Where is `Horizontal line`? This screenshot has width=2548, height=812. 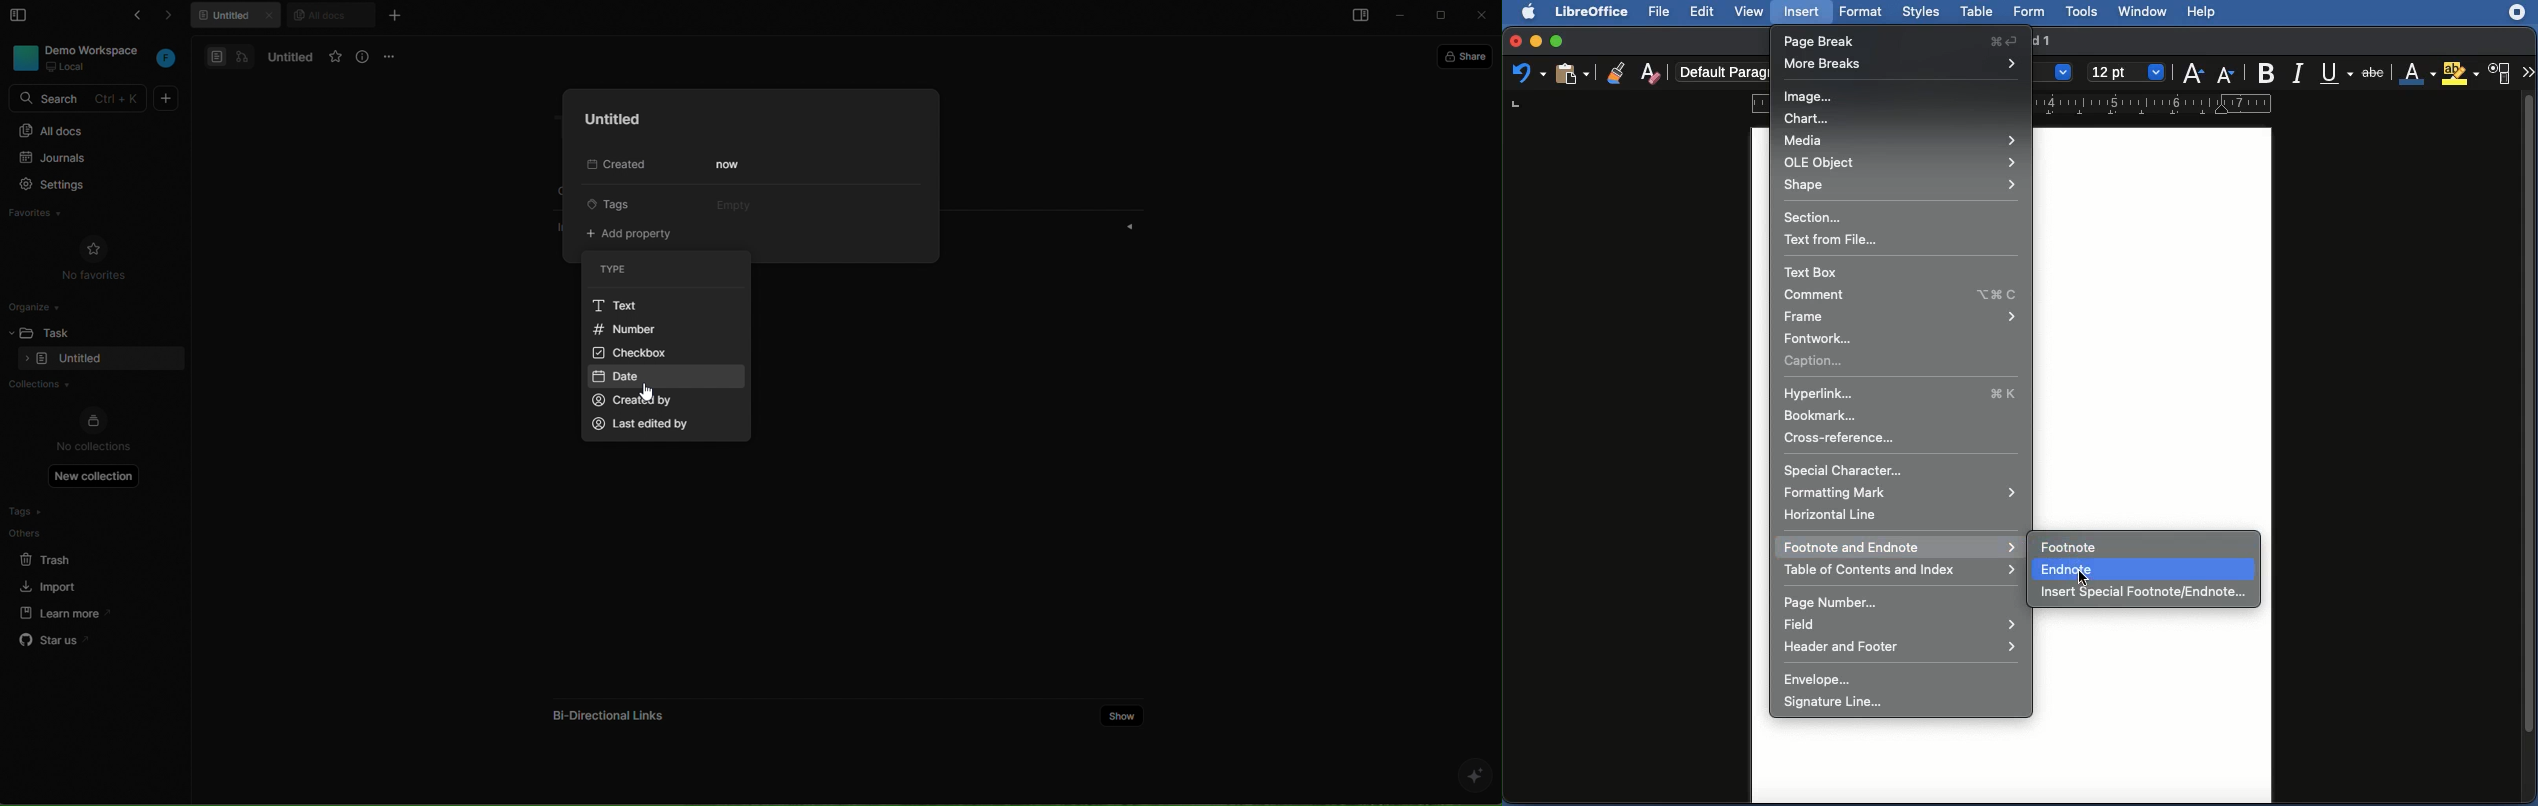 Horizontal line is located at coordinates (1835, 514).